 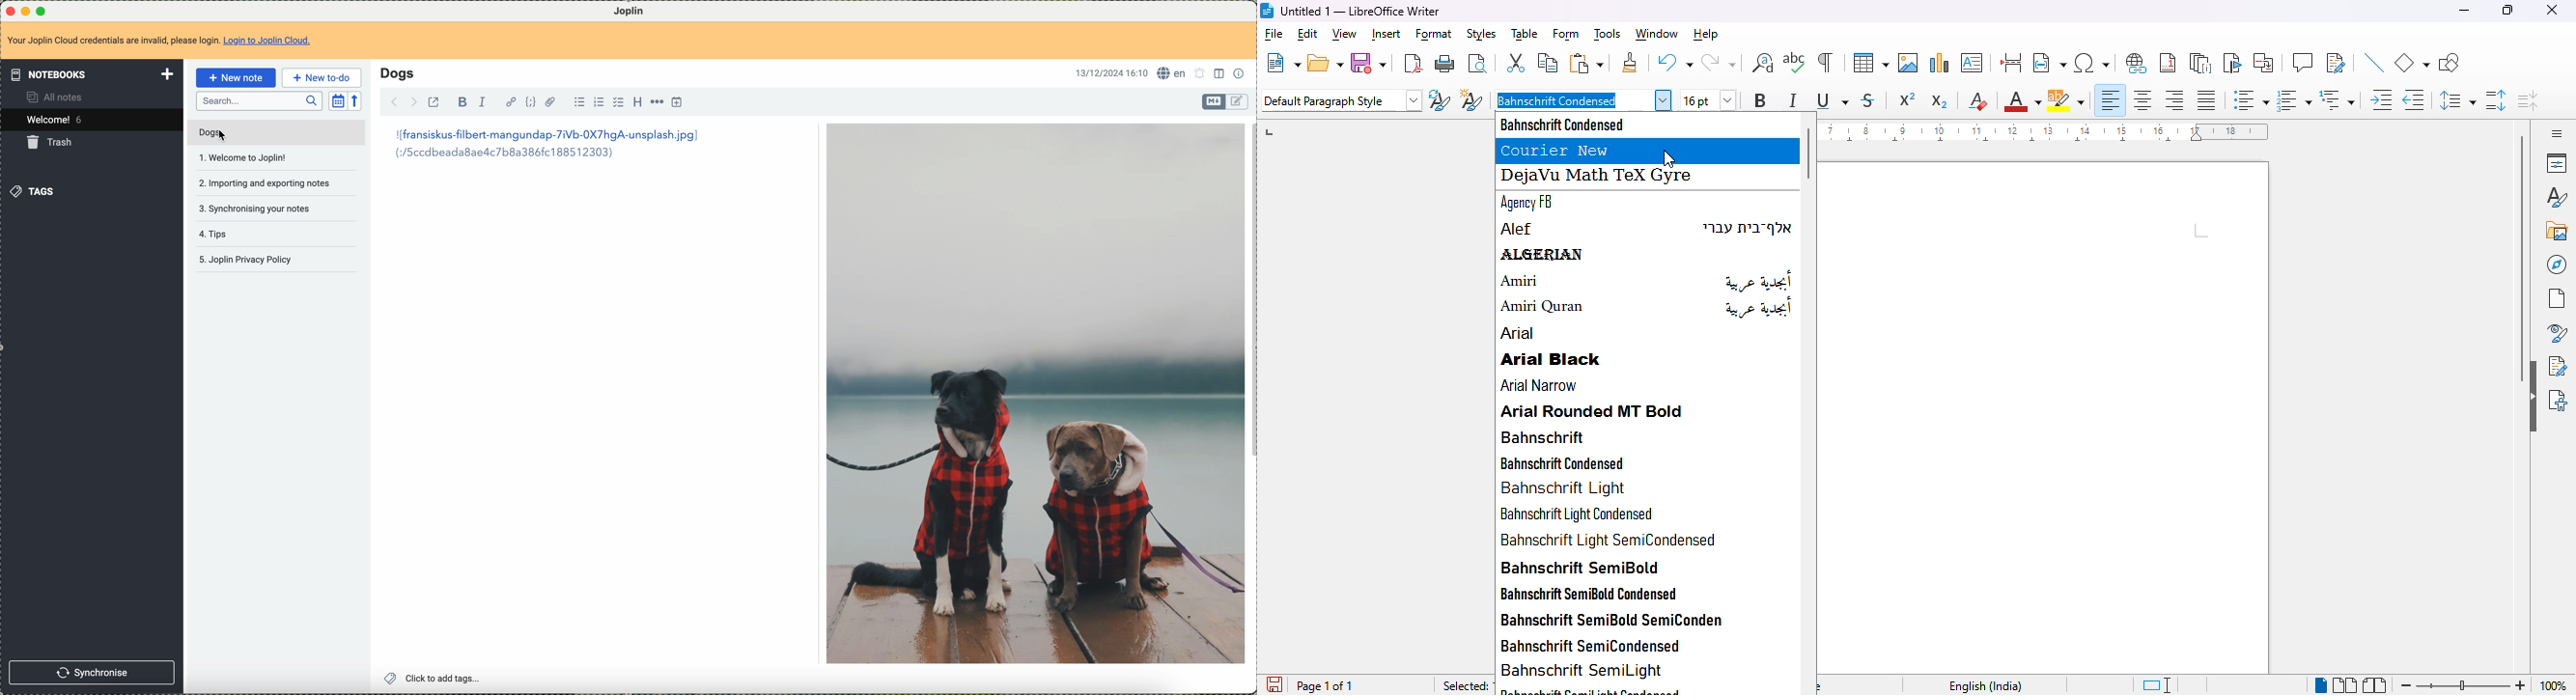 I want to click on attach file, so click(x=553, y=102).